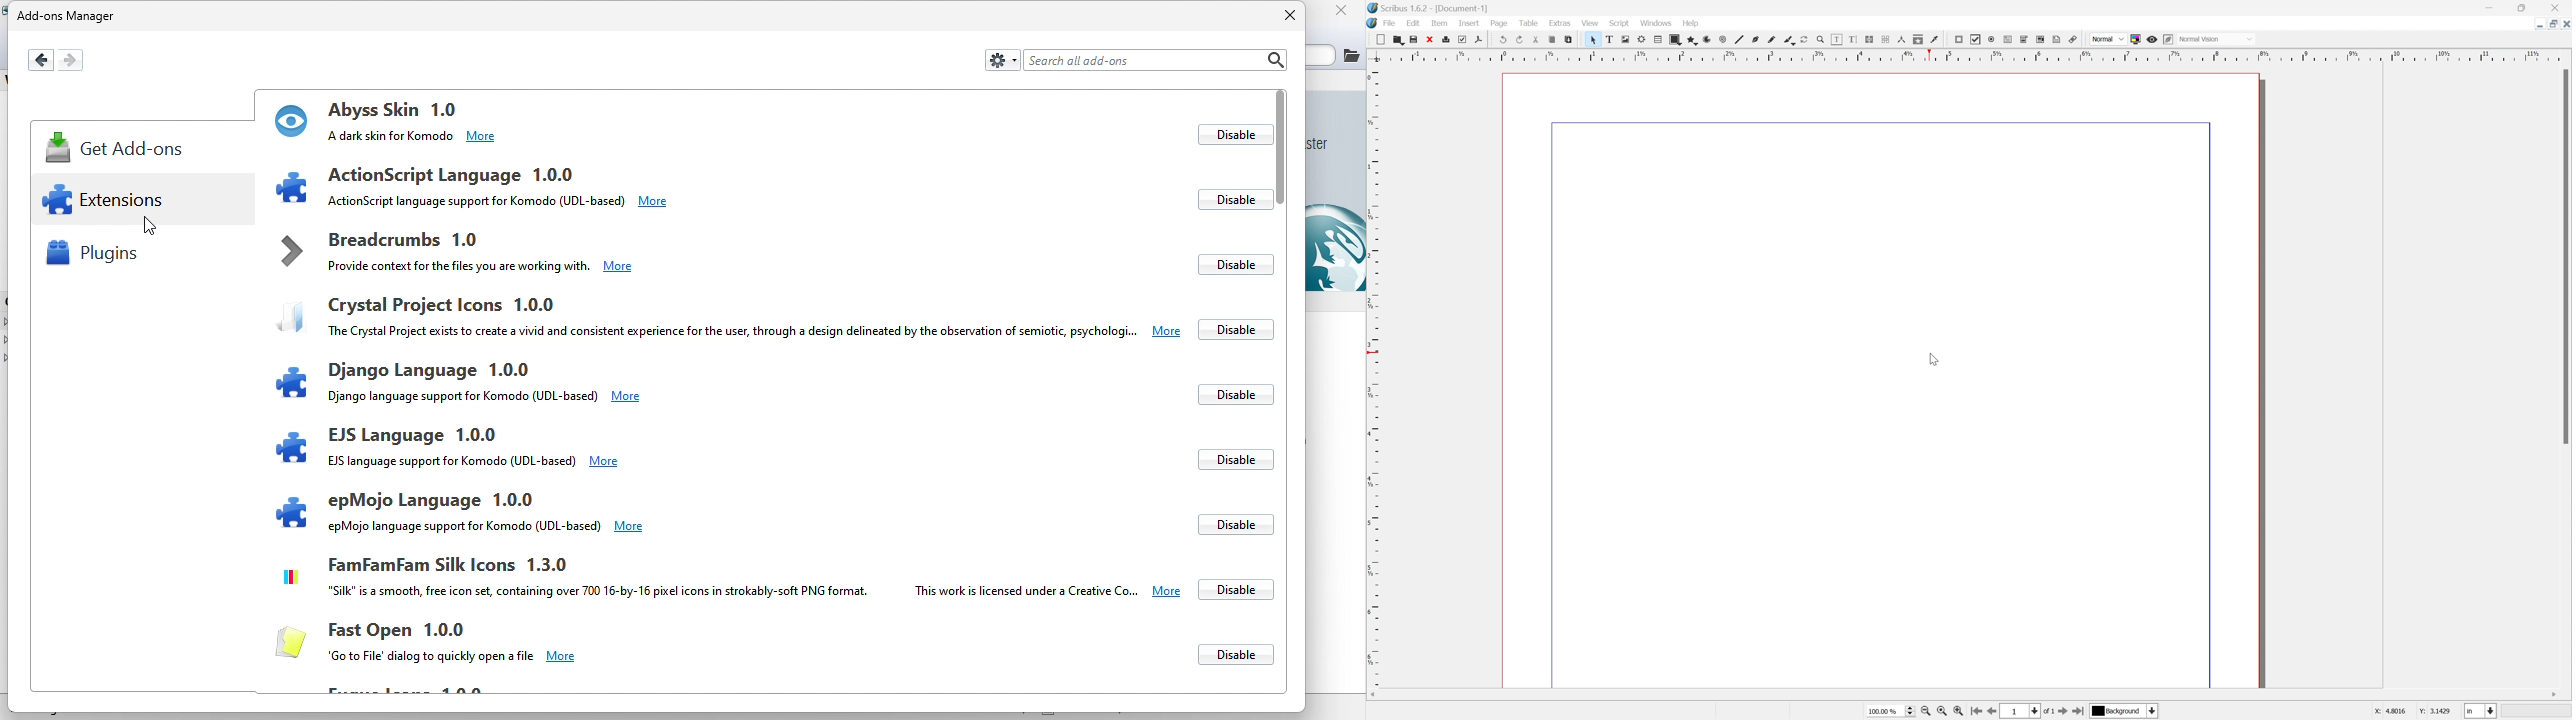 Image resolution: width=2576 pixels, height=728 pixels. I want to click on pdf combo box, so click(2026, 39).